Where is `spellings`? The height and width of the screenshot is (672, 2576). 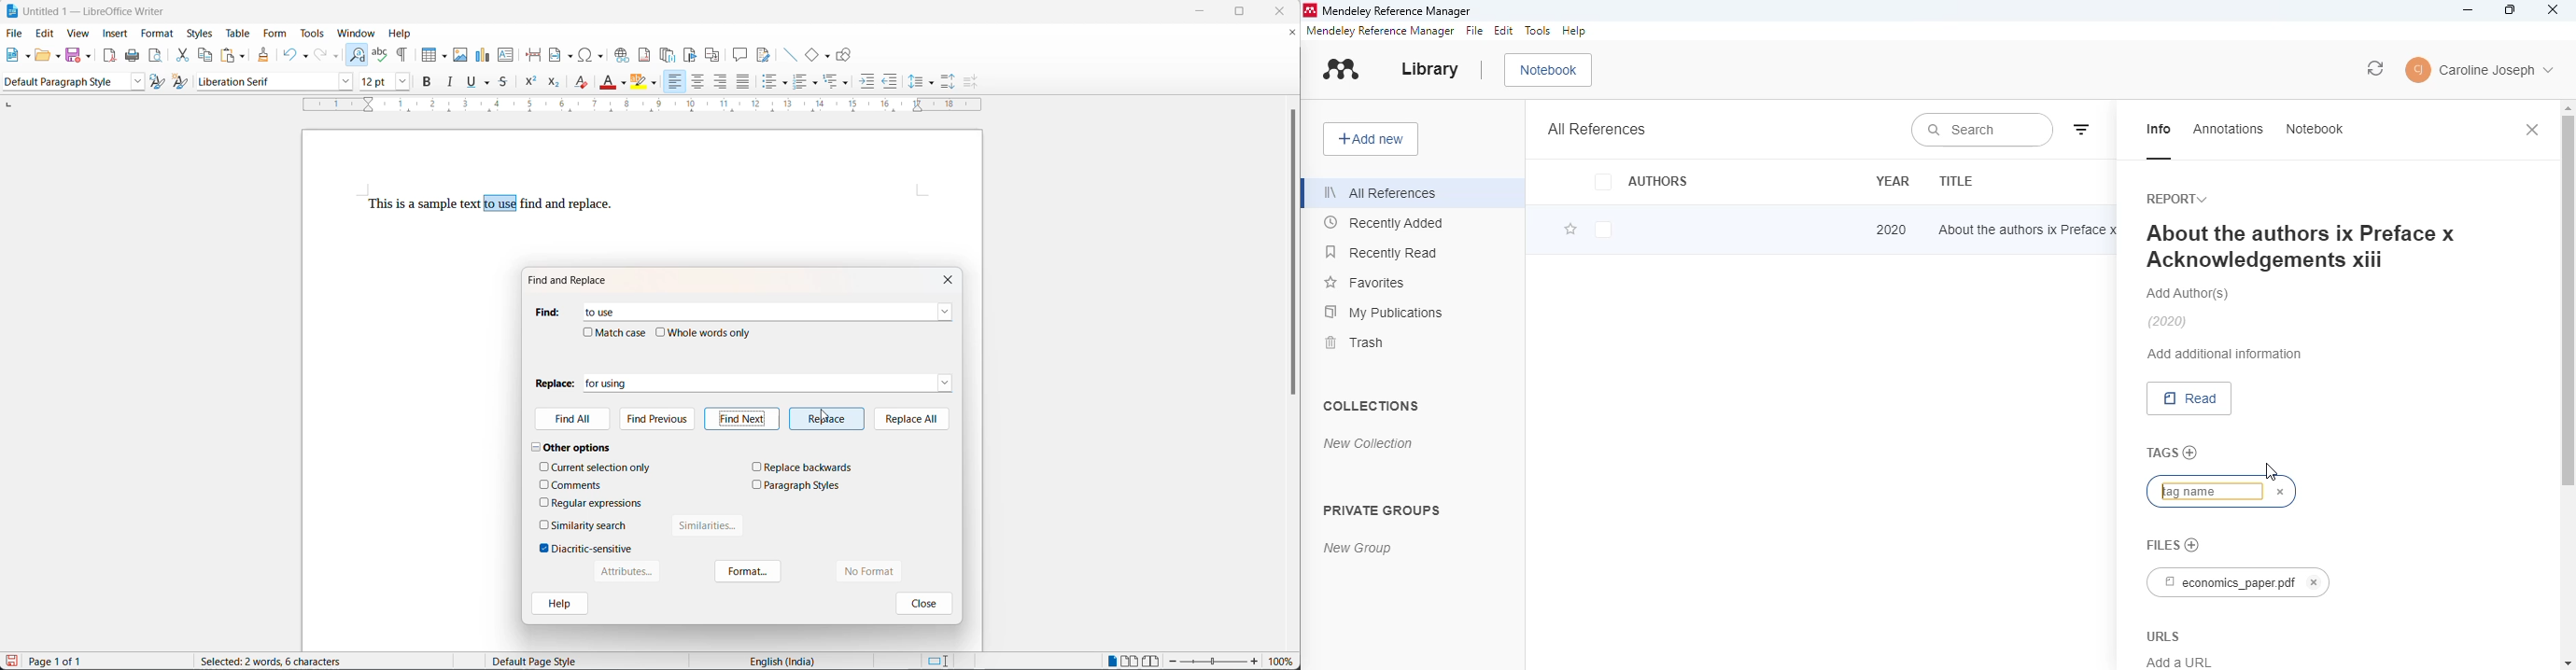 spellings is located at coordinates (380, 51).